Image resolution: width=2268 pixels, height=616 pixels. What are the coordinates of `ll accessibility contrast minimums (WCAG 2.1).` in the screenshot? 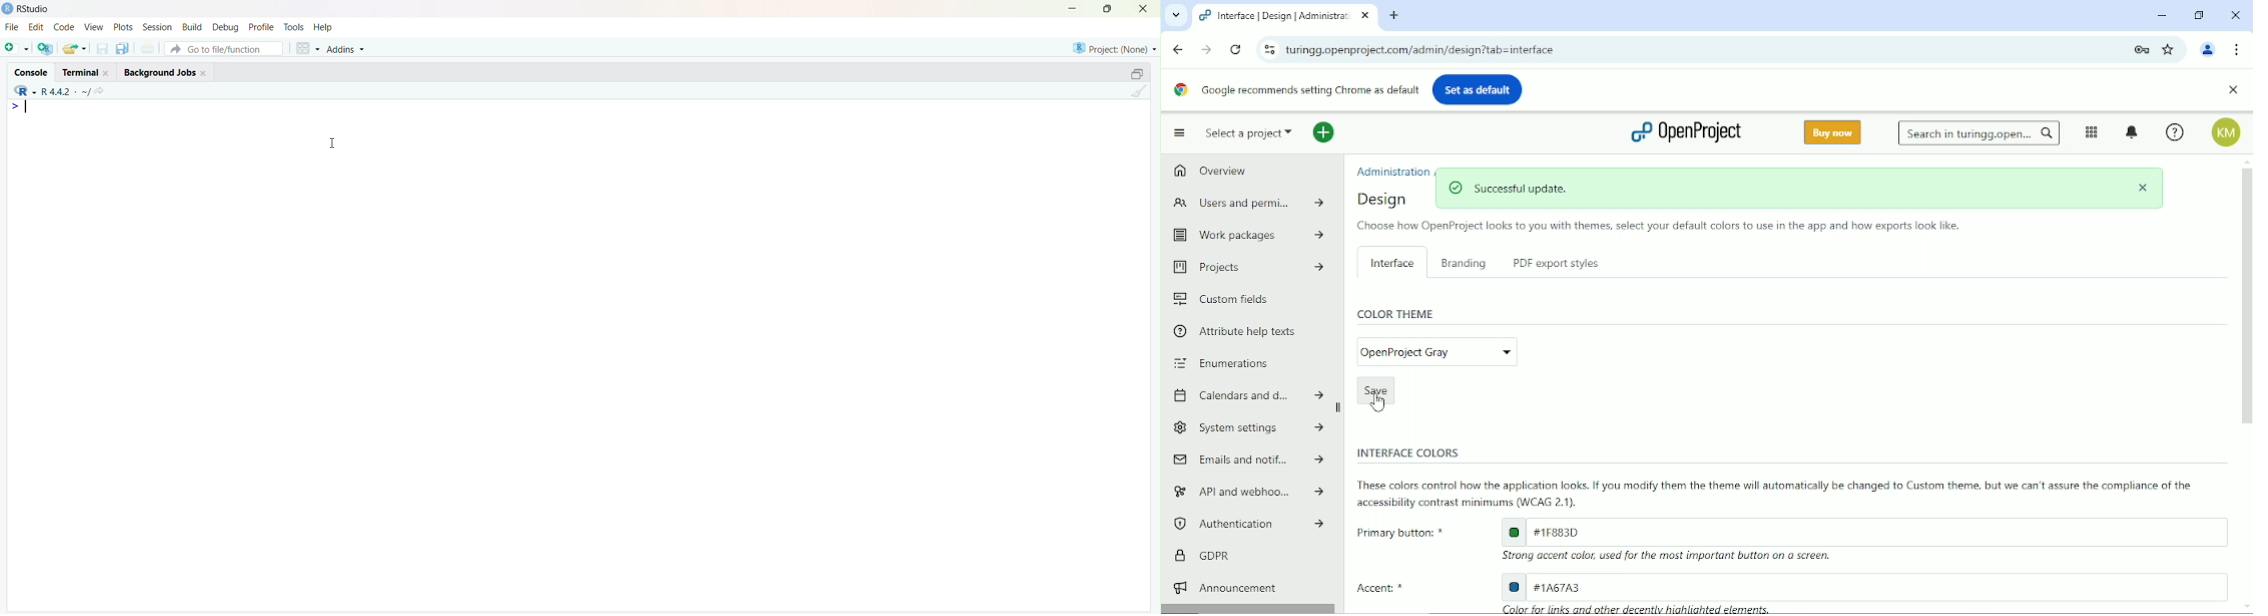 It's located at (1468, 503).